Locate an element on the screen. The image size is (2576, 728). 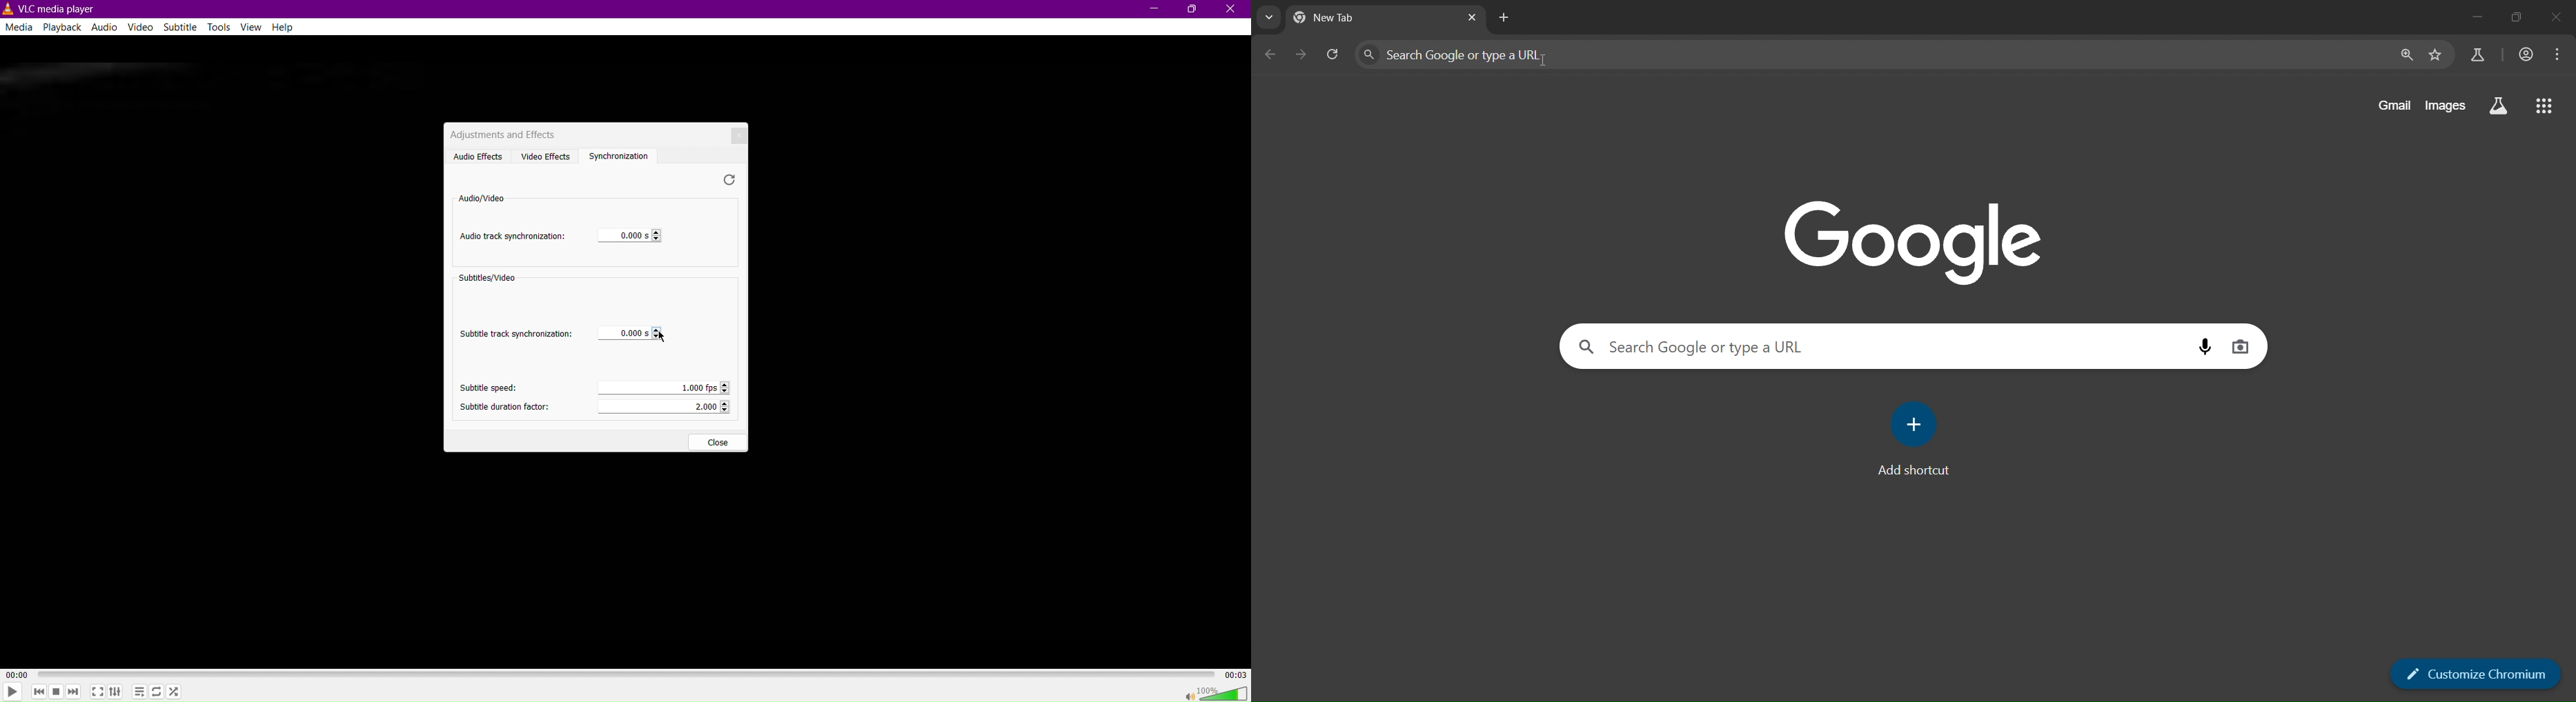
Audio Effects is located at coordinates (475, 156).